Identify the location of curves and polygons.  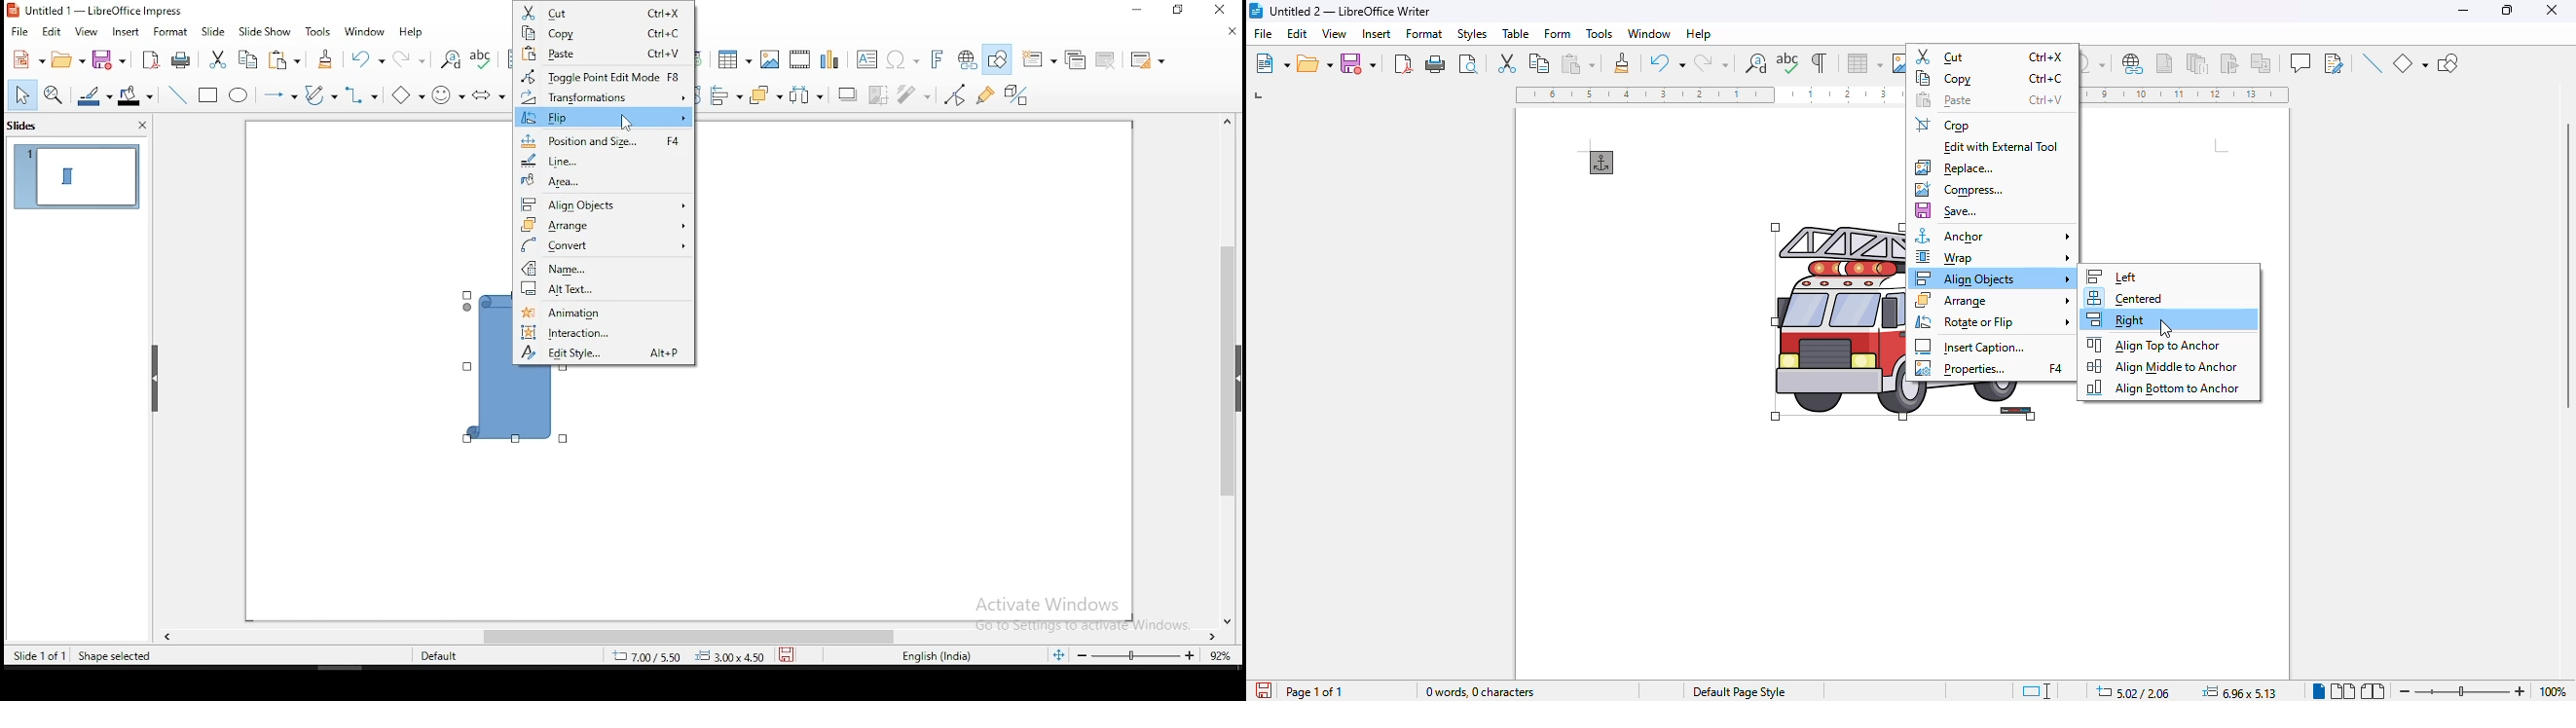
(318, 93).